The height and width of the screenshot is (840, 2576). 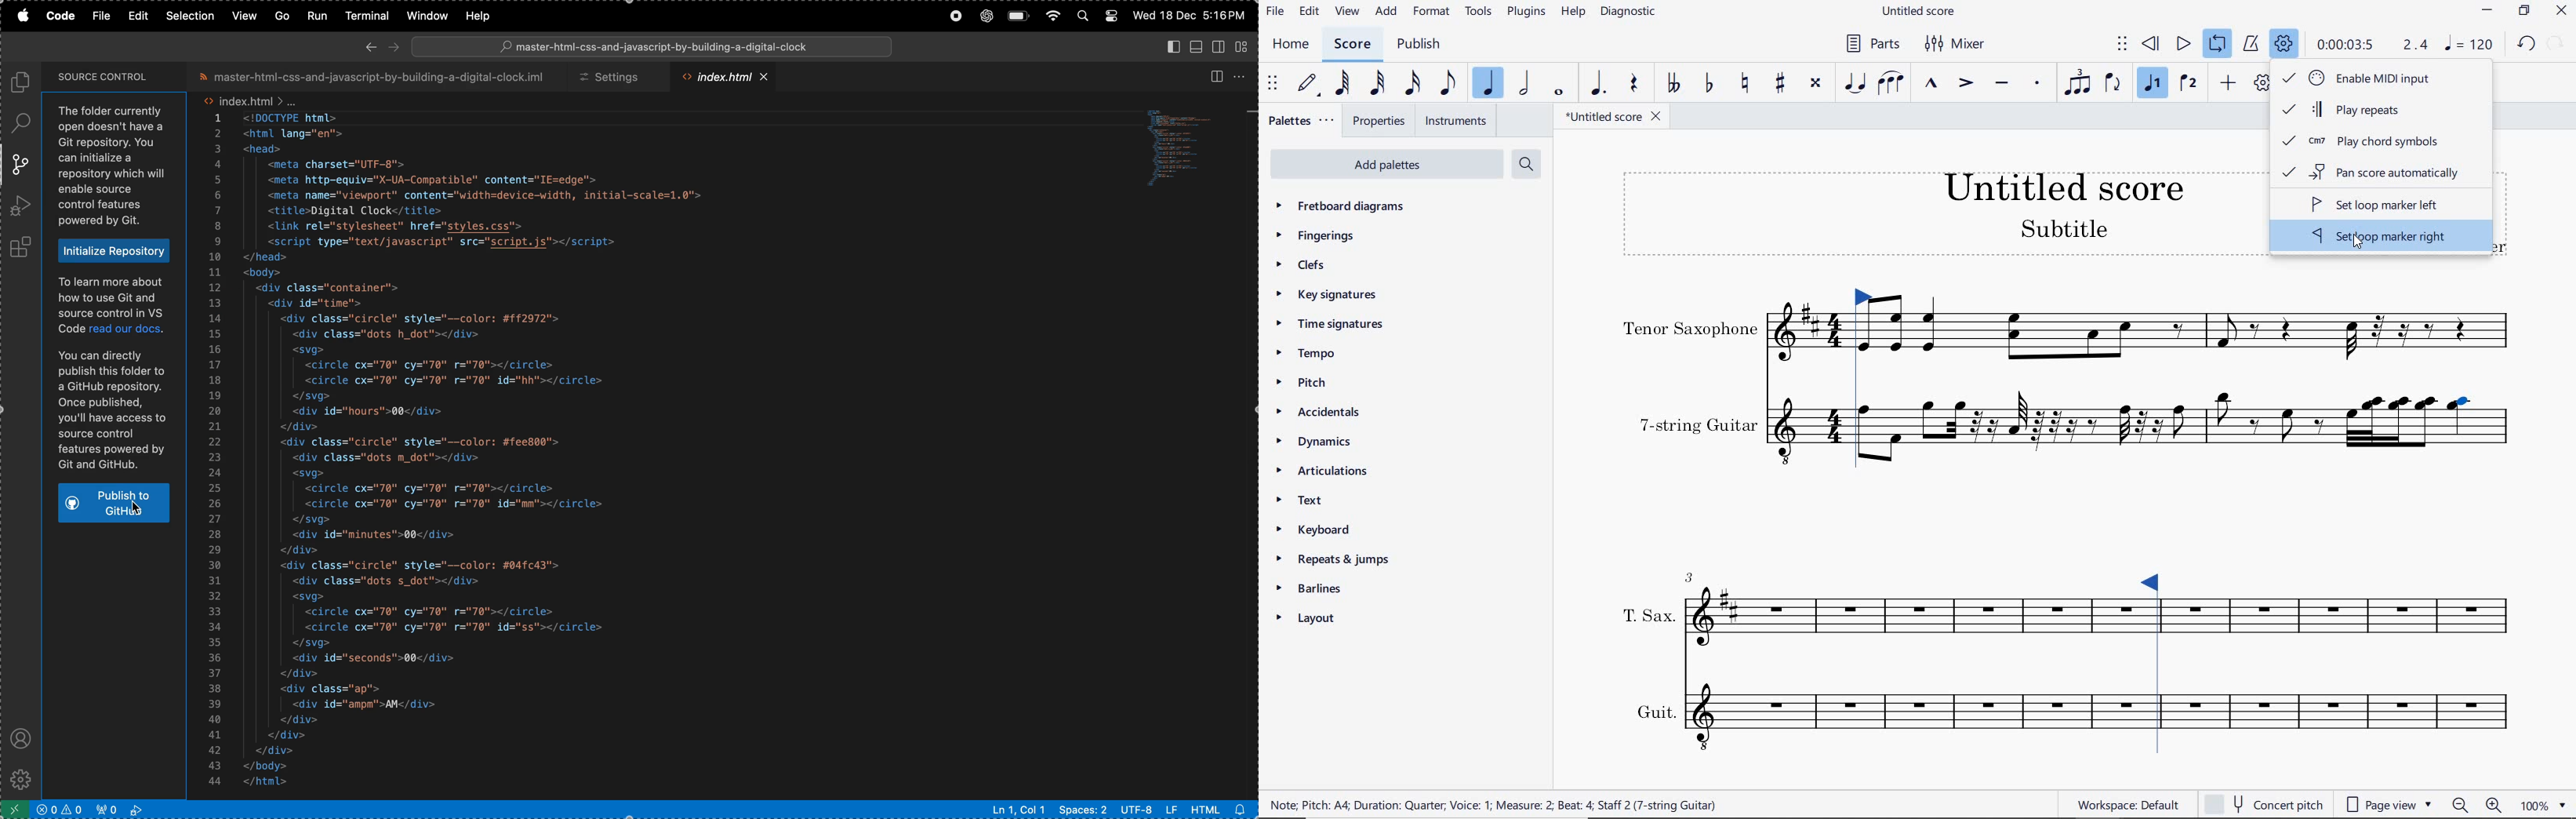 I want to click on <!DOCTYPE html>, so click(x=301, y=118).